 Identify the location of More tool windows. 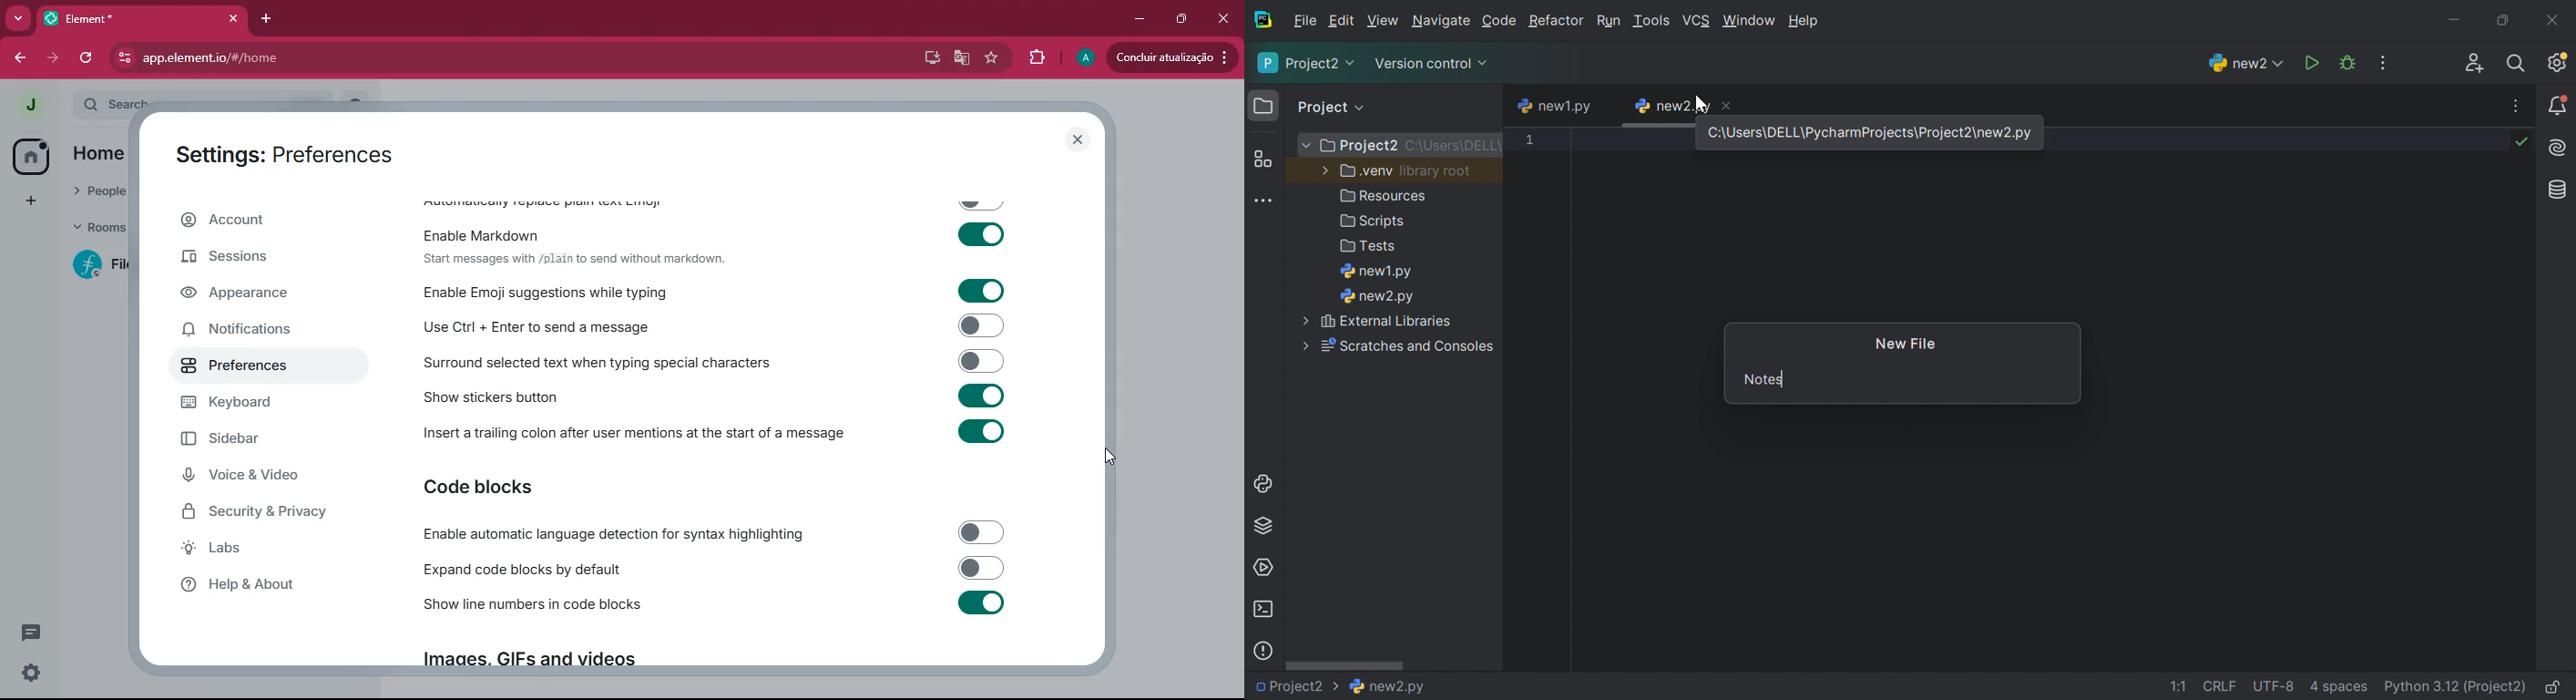
(1262, 200).